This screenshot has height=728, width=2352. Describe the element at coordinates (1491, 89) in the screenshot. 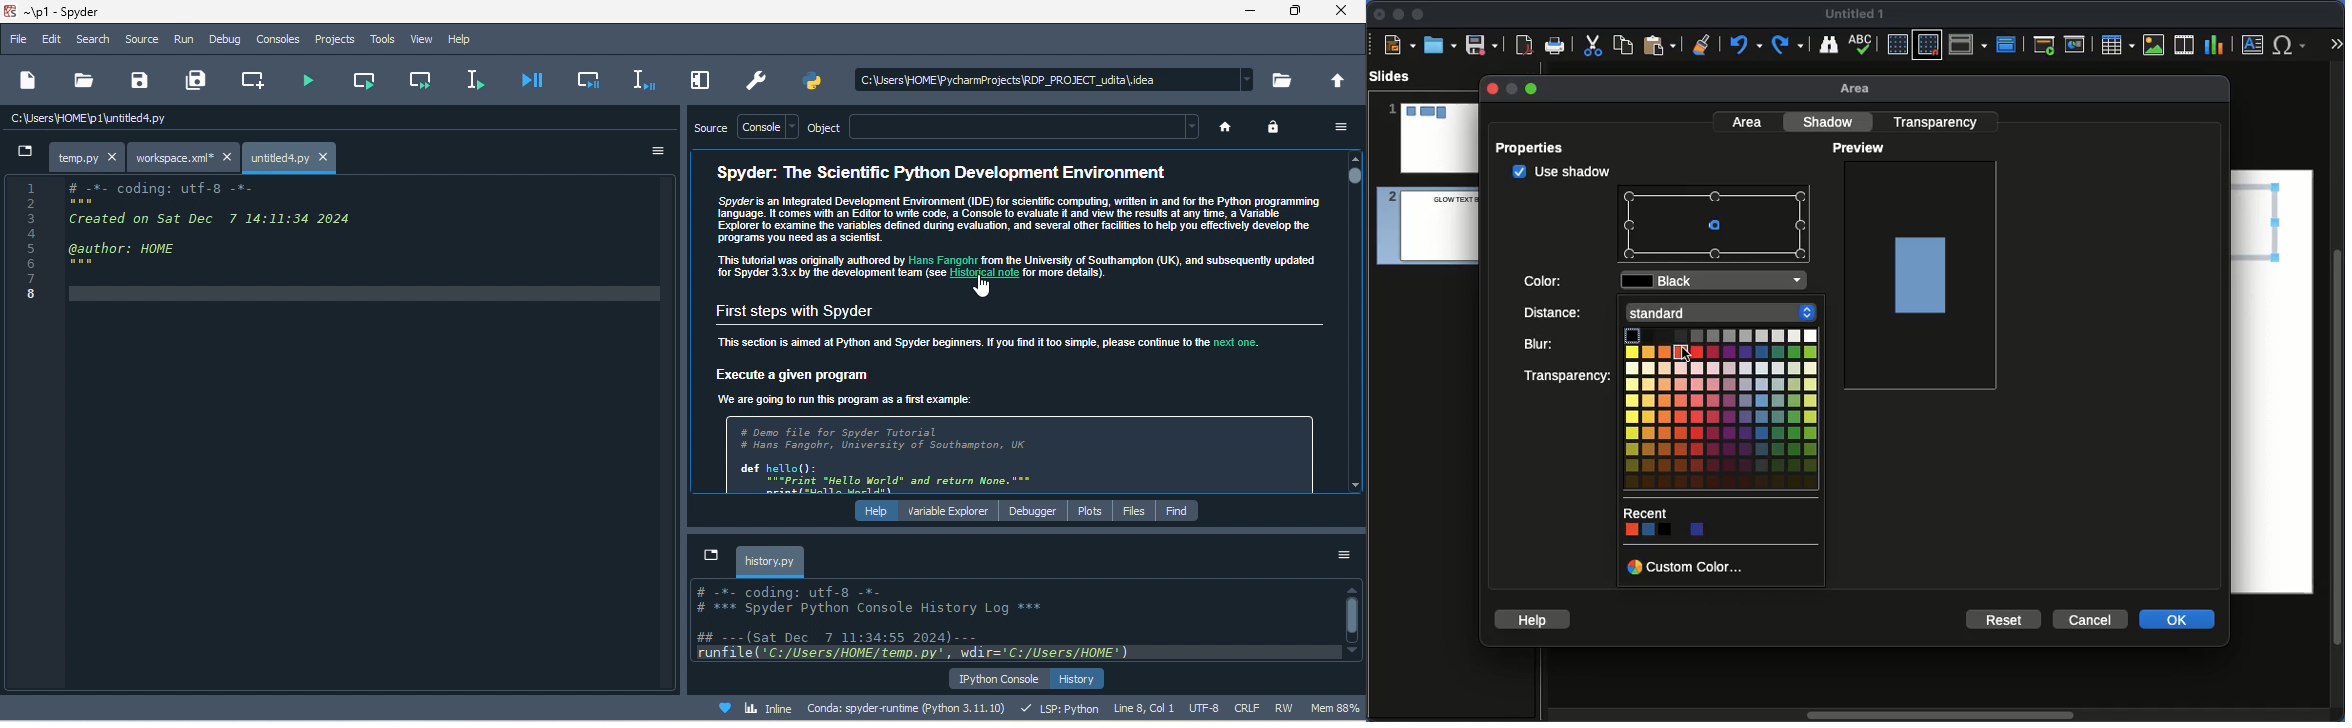

I see `close` at that location.